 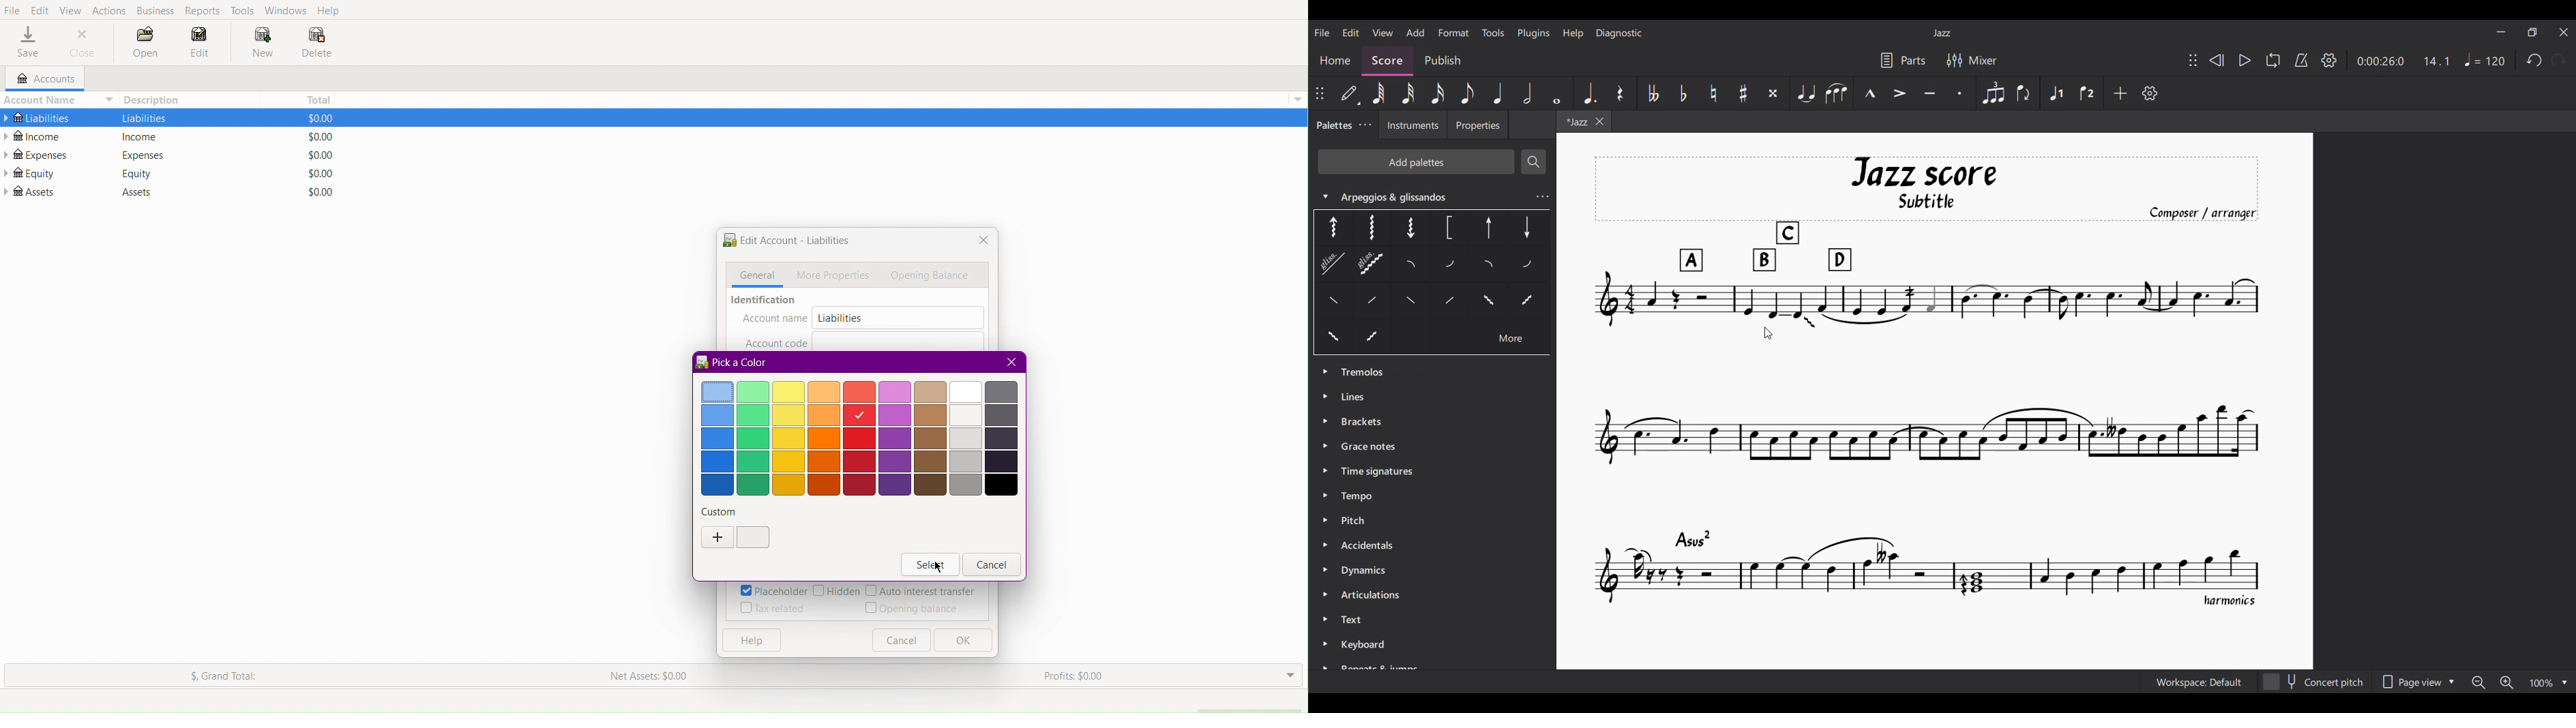 What do you see at coordinates (28, 43) in the screenshot?
I see `Save` at bounding box center [28, 43].